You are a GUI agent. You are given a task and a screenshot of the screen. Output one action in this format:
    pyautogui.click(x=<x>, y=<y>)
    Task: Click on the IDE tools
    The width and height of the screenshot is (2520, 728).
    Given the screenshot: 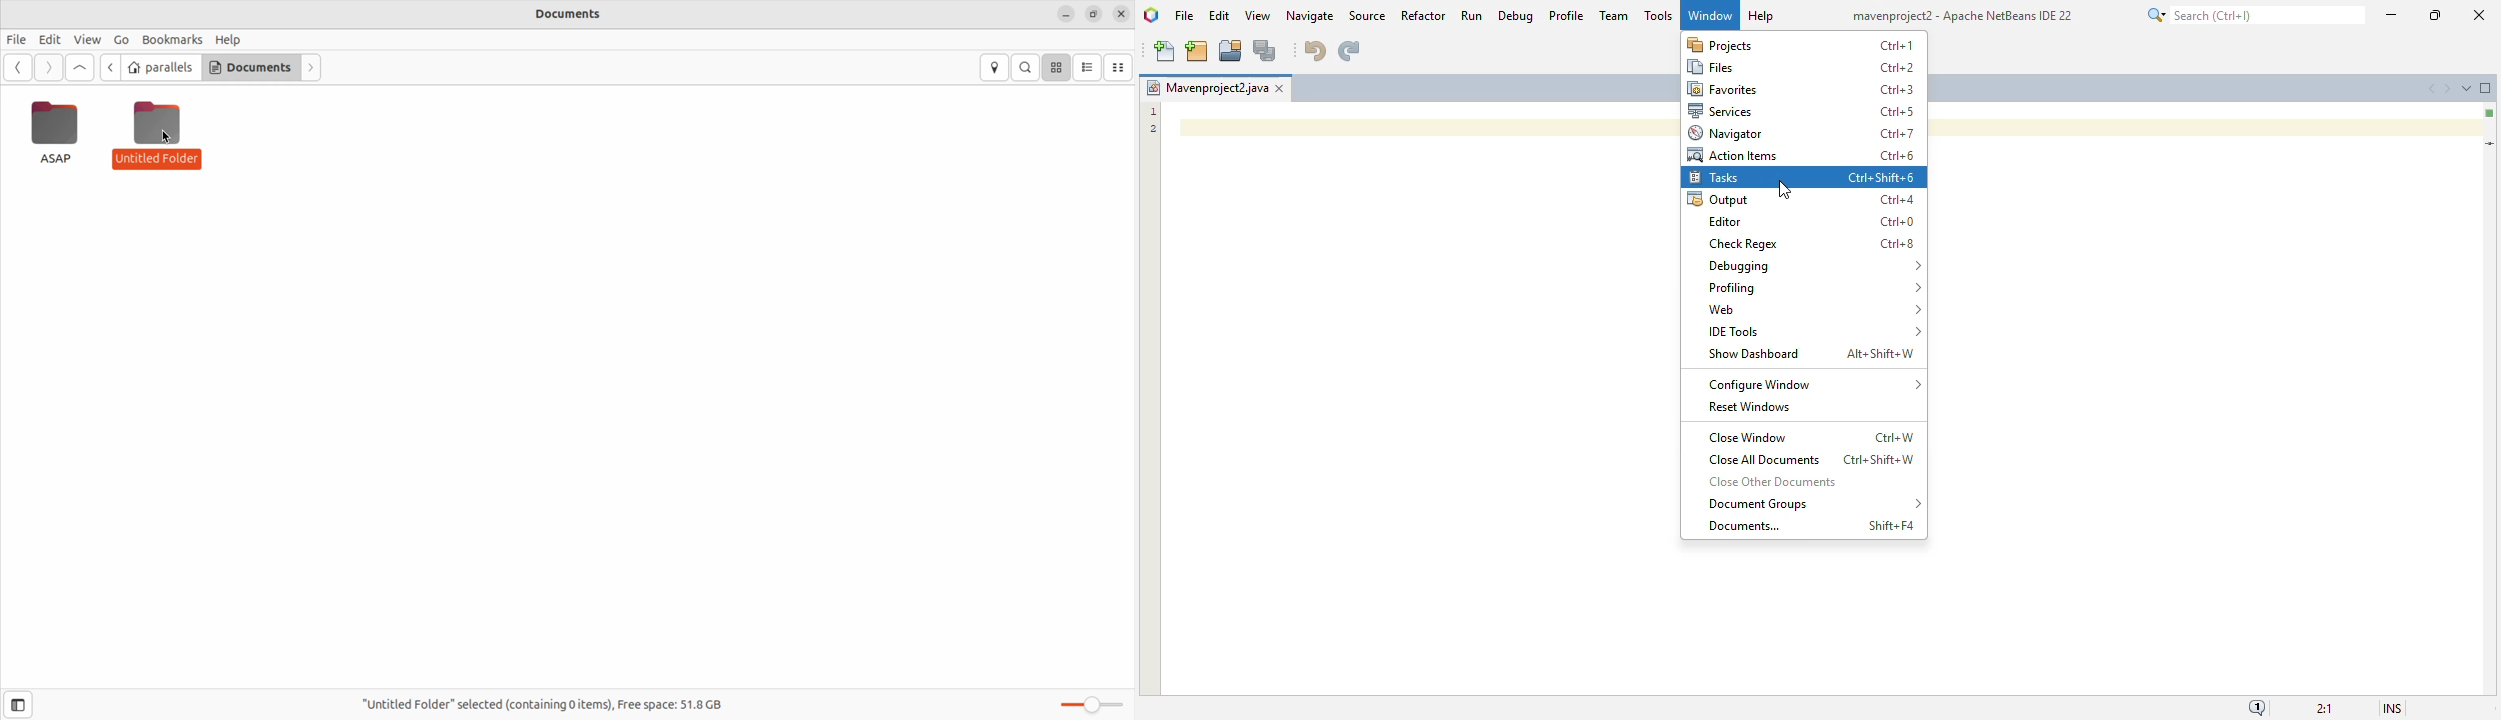 What is the action you would take?
    pyautogui.click(x=1815, y=332)
    